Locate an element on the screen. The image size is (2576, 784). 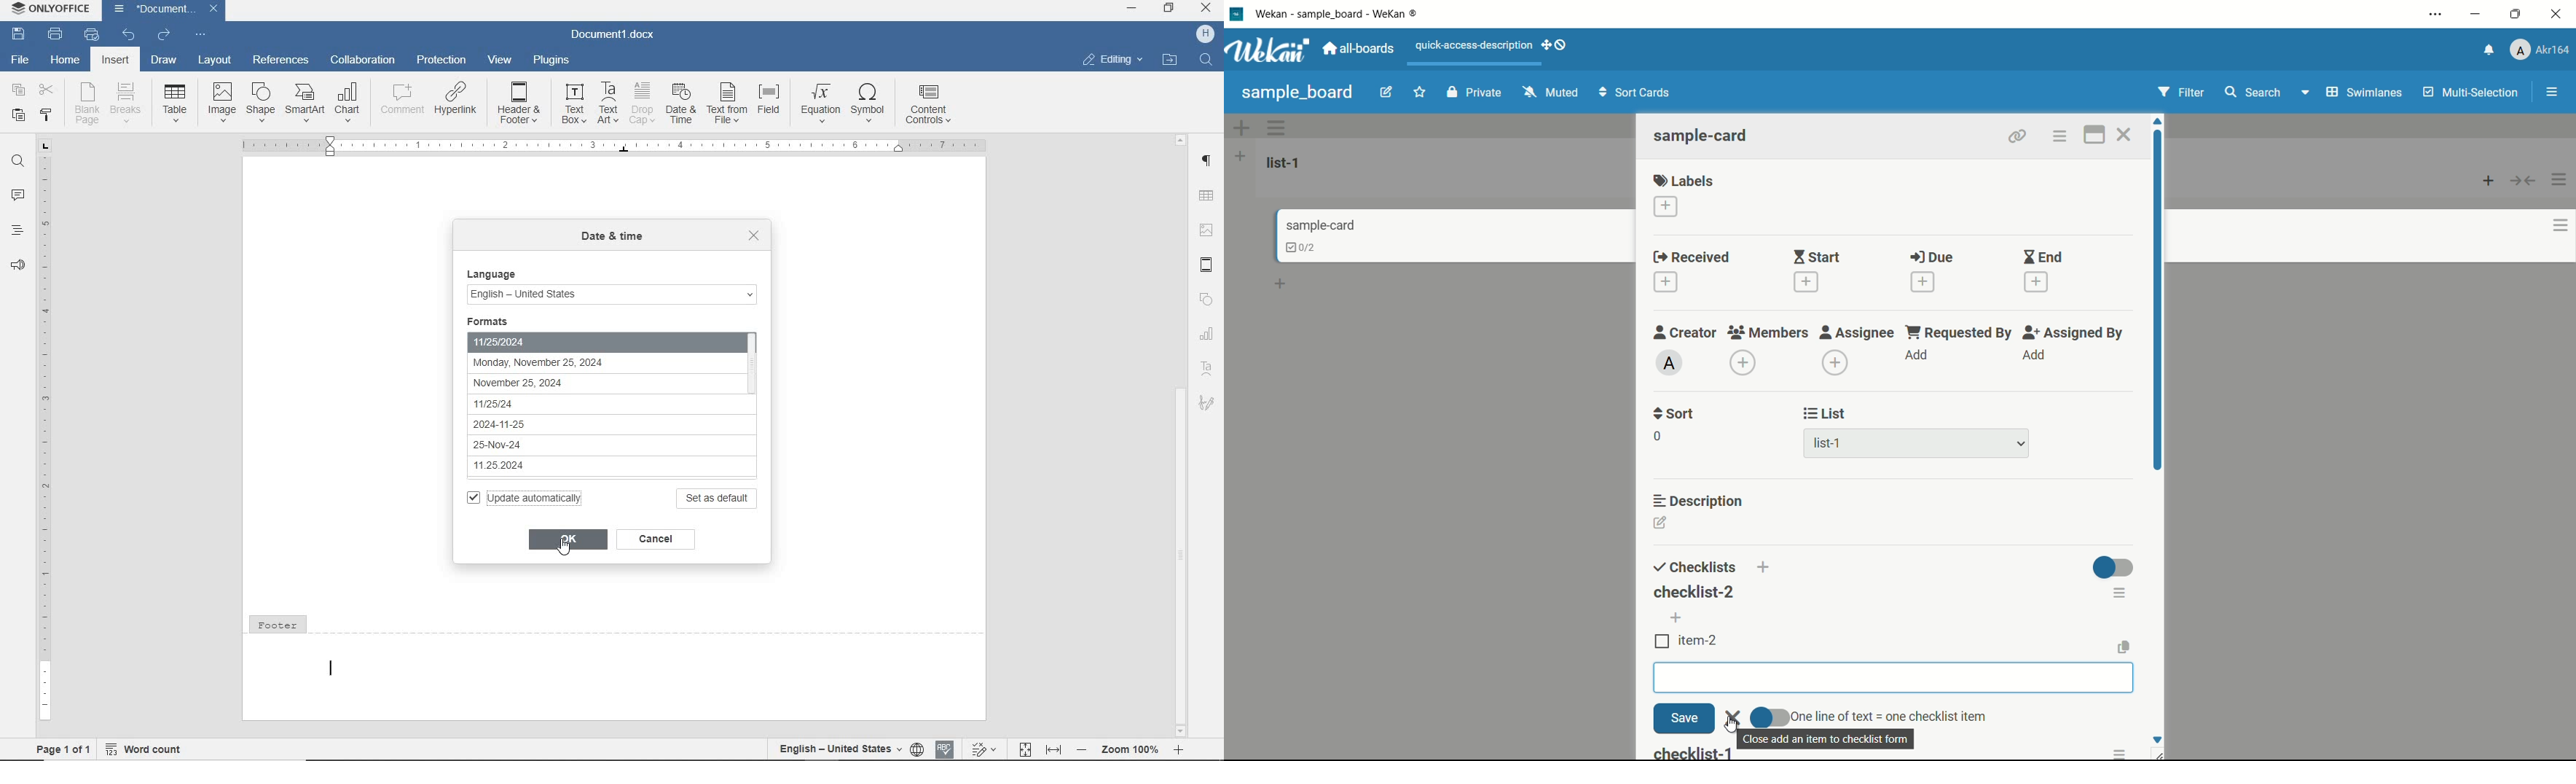
image is located at coordinates (1209, 234).